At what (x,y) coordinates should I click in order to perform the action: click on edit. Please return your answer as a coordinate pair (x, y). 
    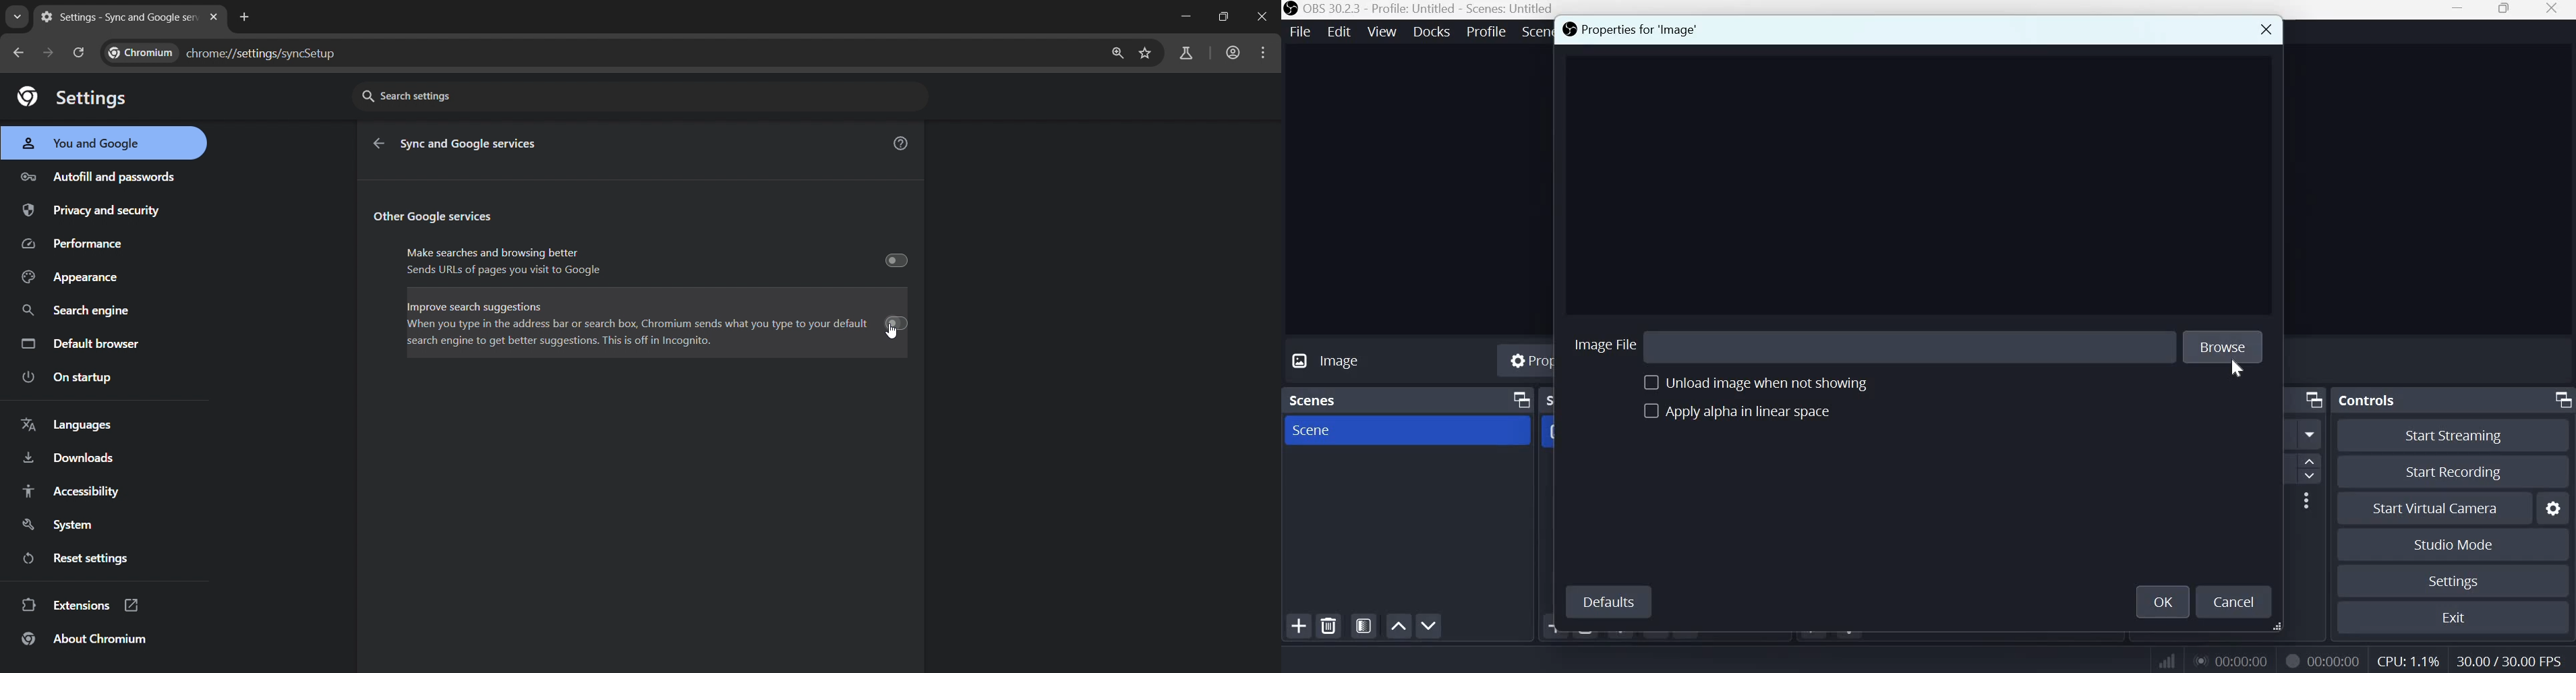
    Looking at the image, I should click on (1339, 30).